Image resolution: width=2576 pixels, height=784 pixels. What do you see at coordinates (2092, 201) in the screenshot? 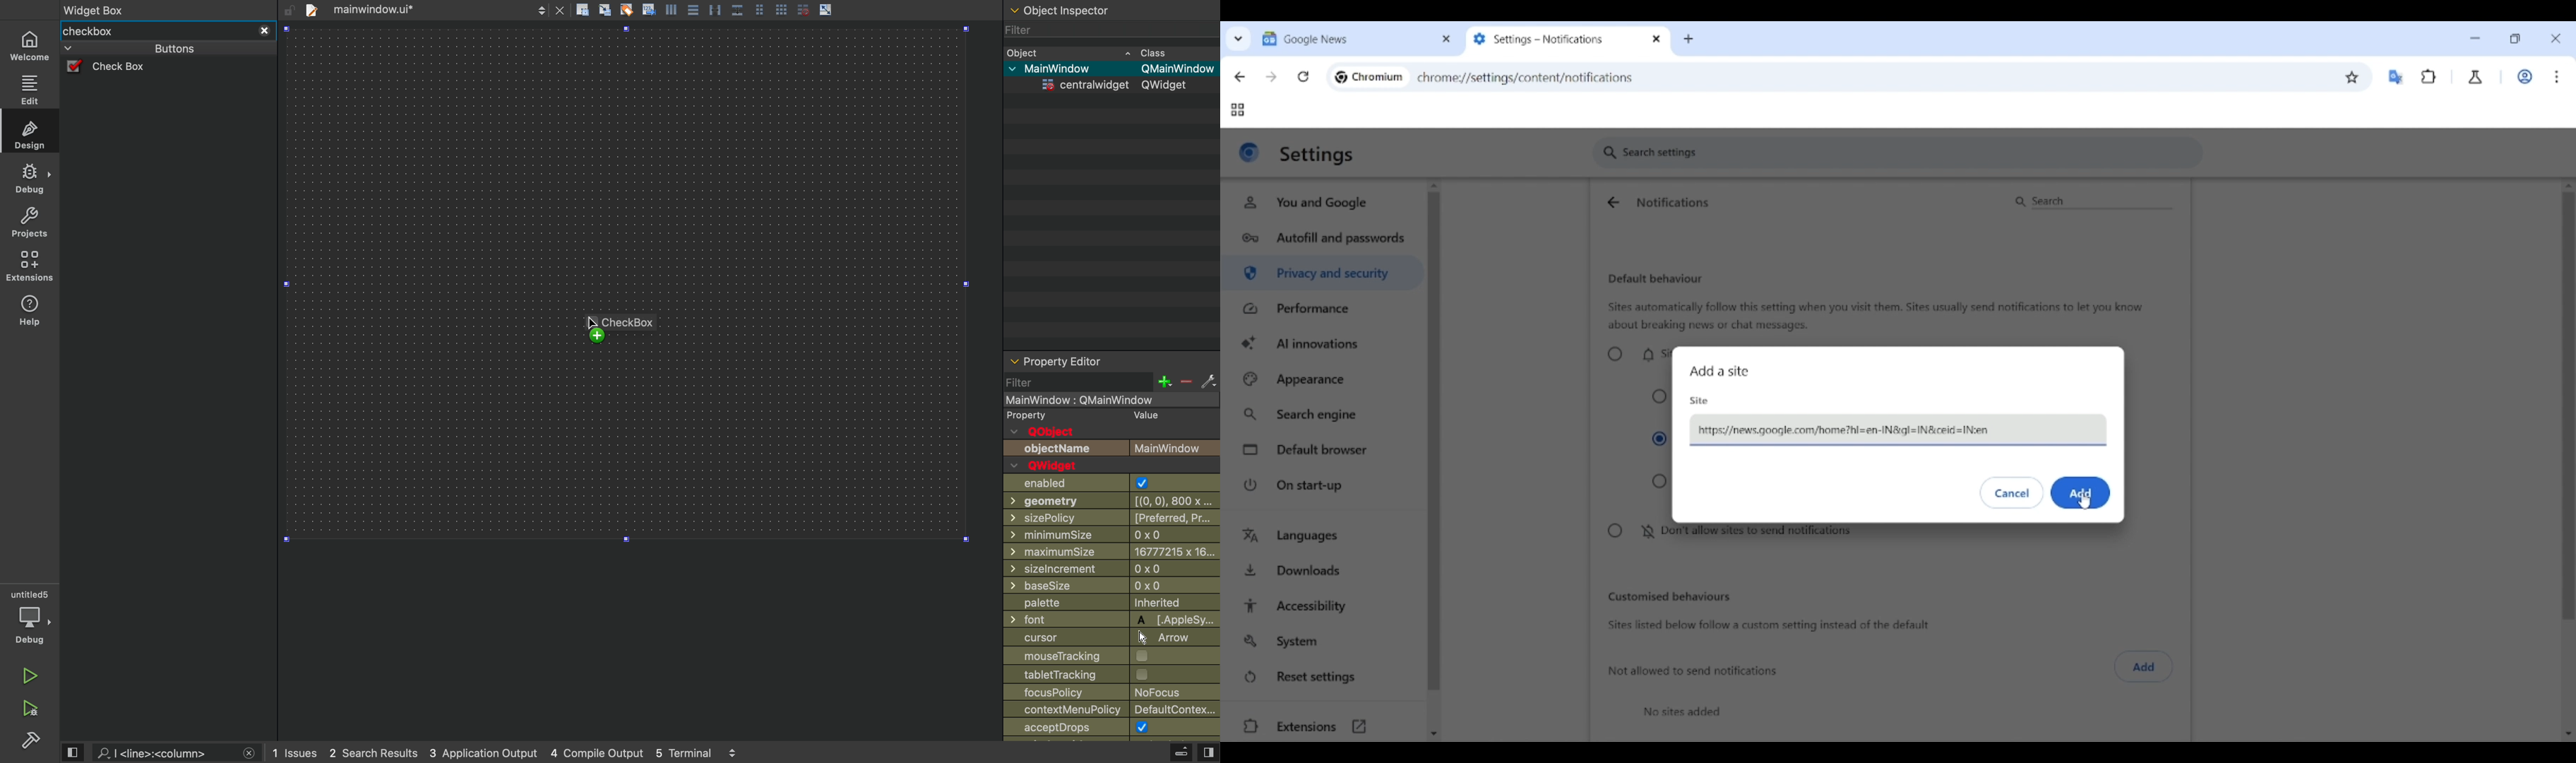
I see `Search notifications` at bounding box center [2092, 201].